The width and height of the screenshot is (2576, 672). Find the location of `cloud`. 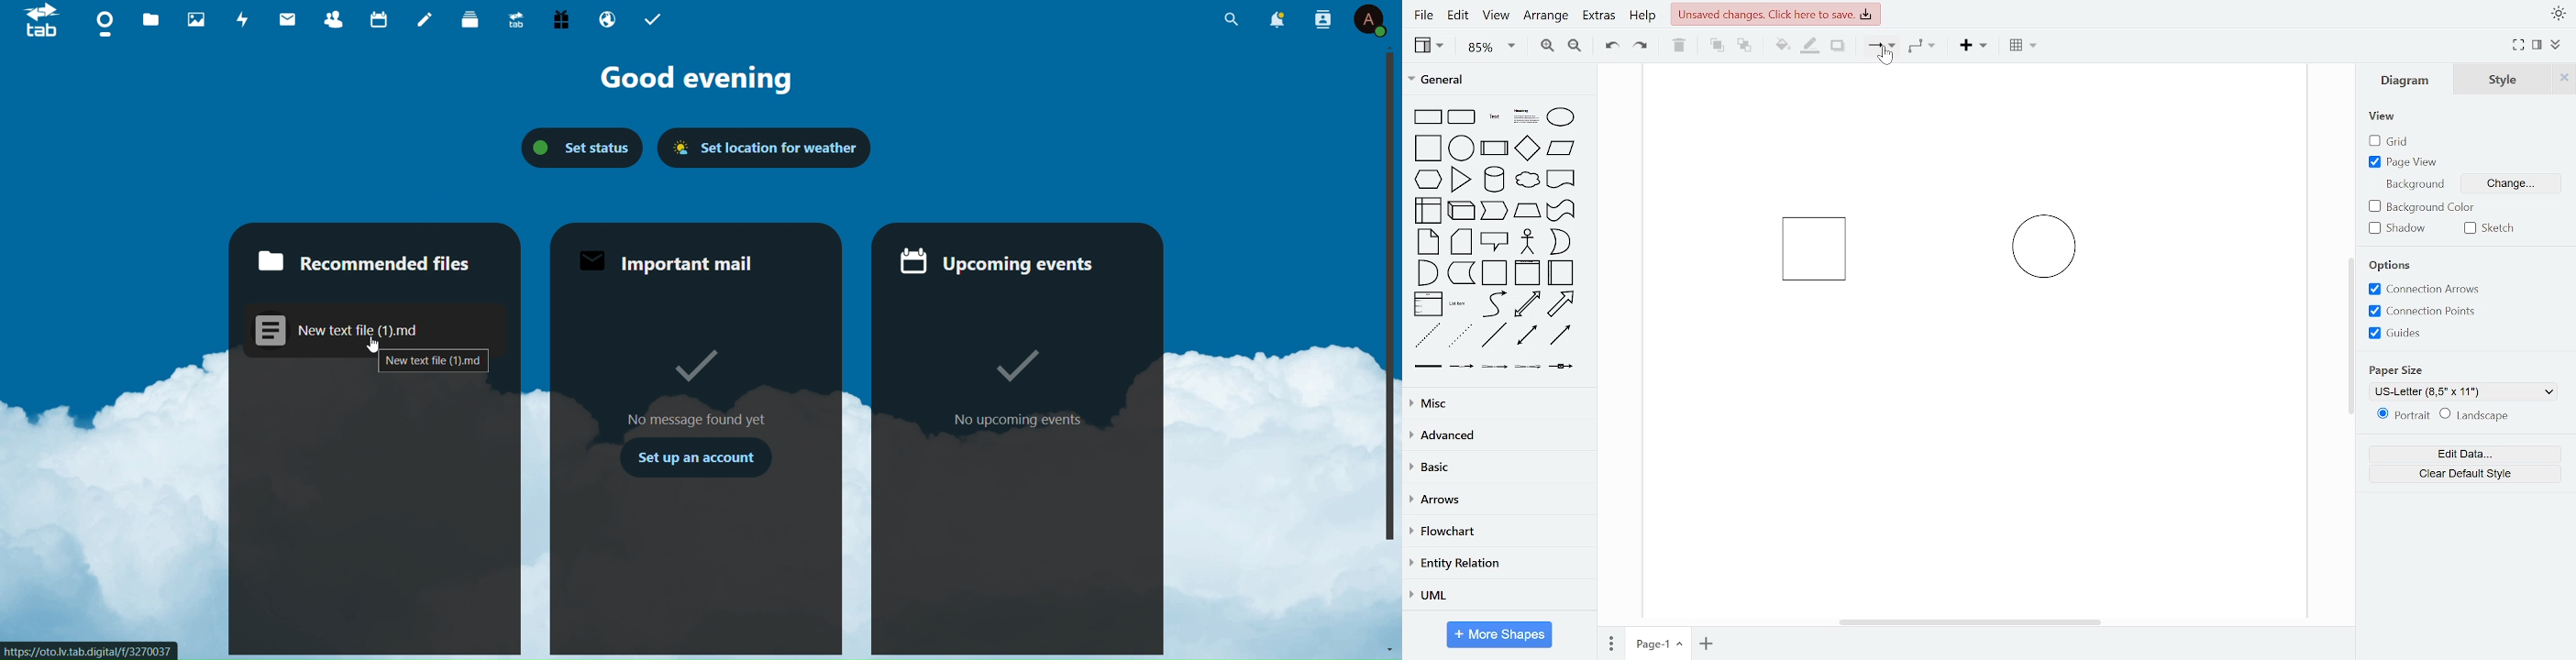

cloud is located at coordinates (1526, 181).